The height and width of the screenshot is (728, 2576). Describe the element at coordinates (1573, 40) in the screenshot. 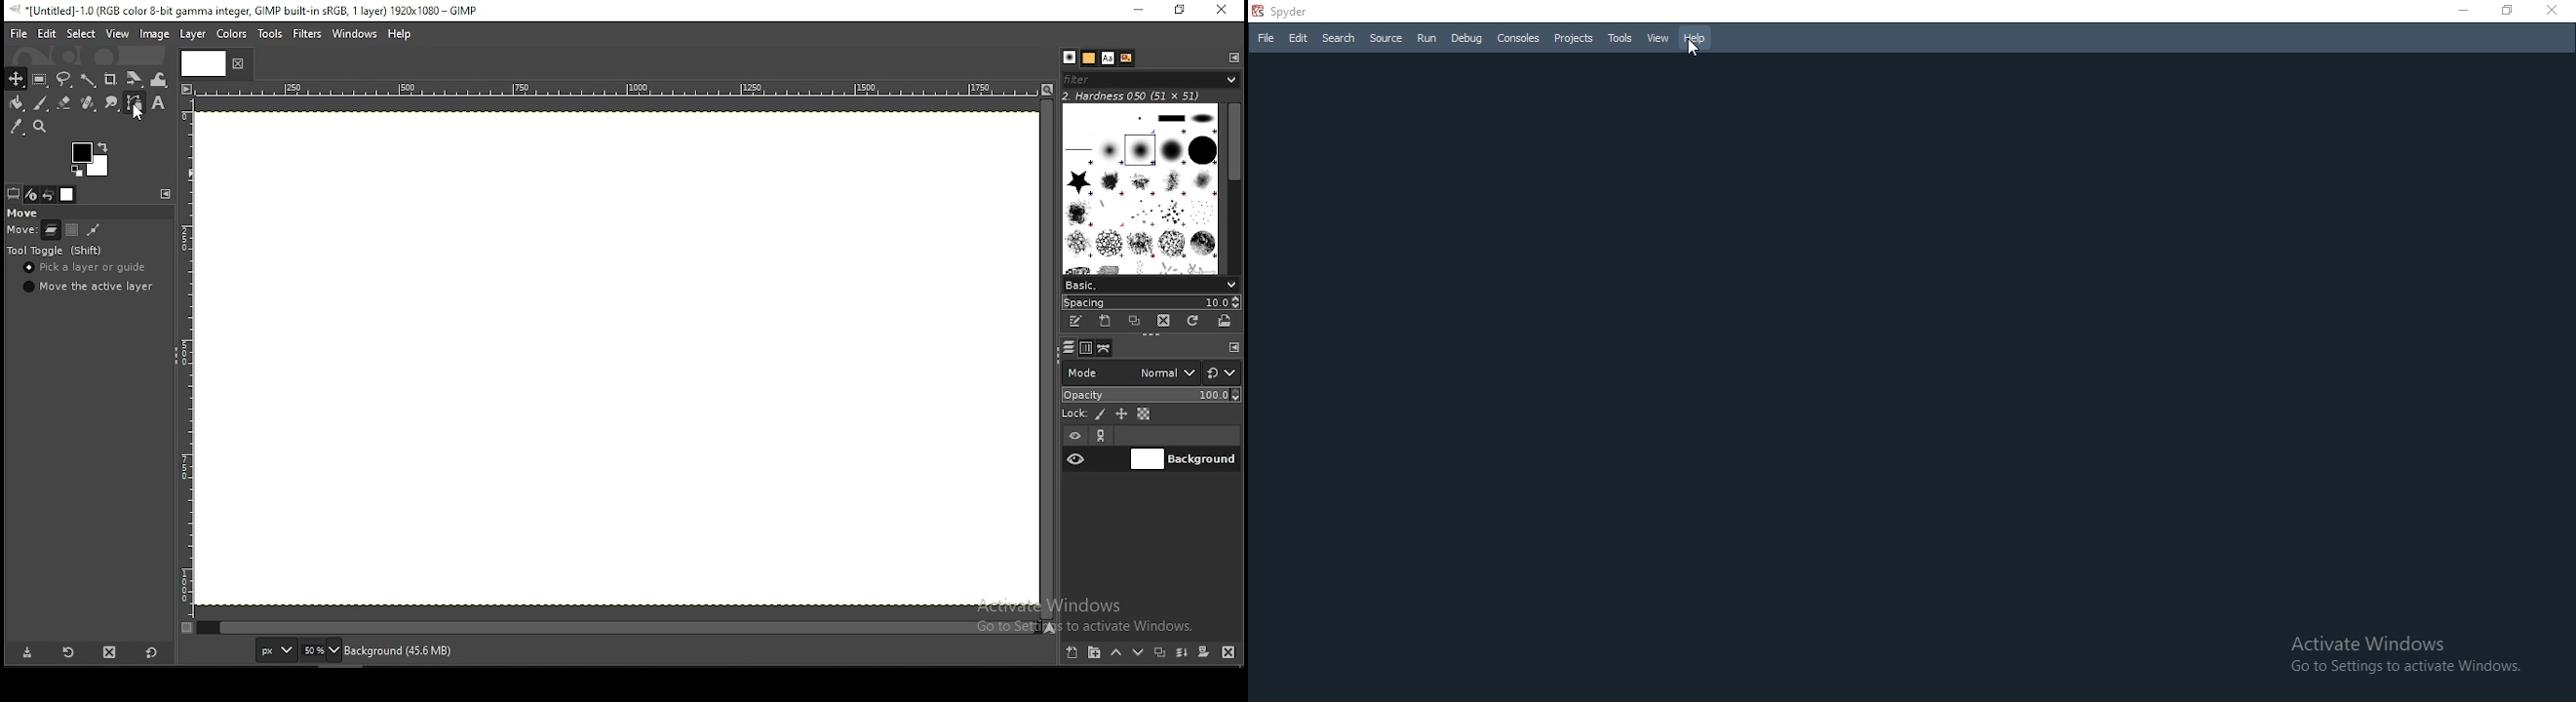

I see `Projects` at that location.